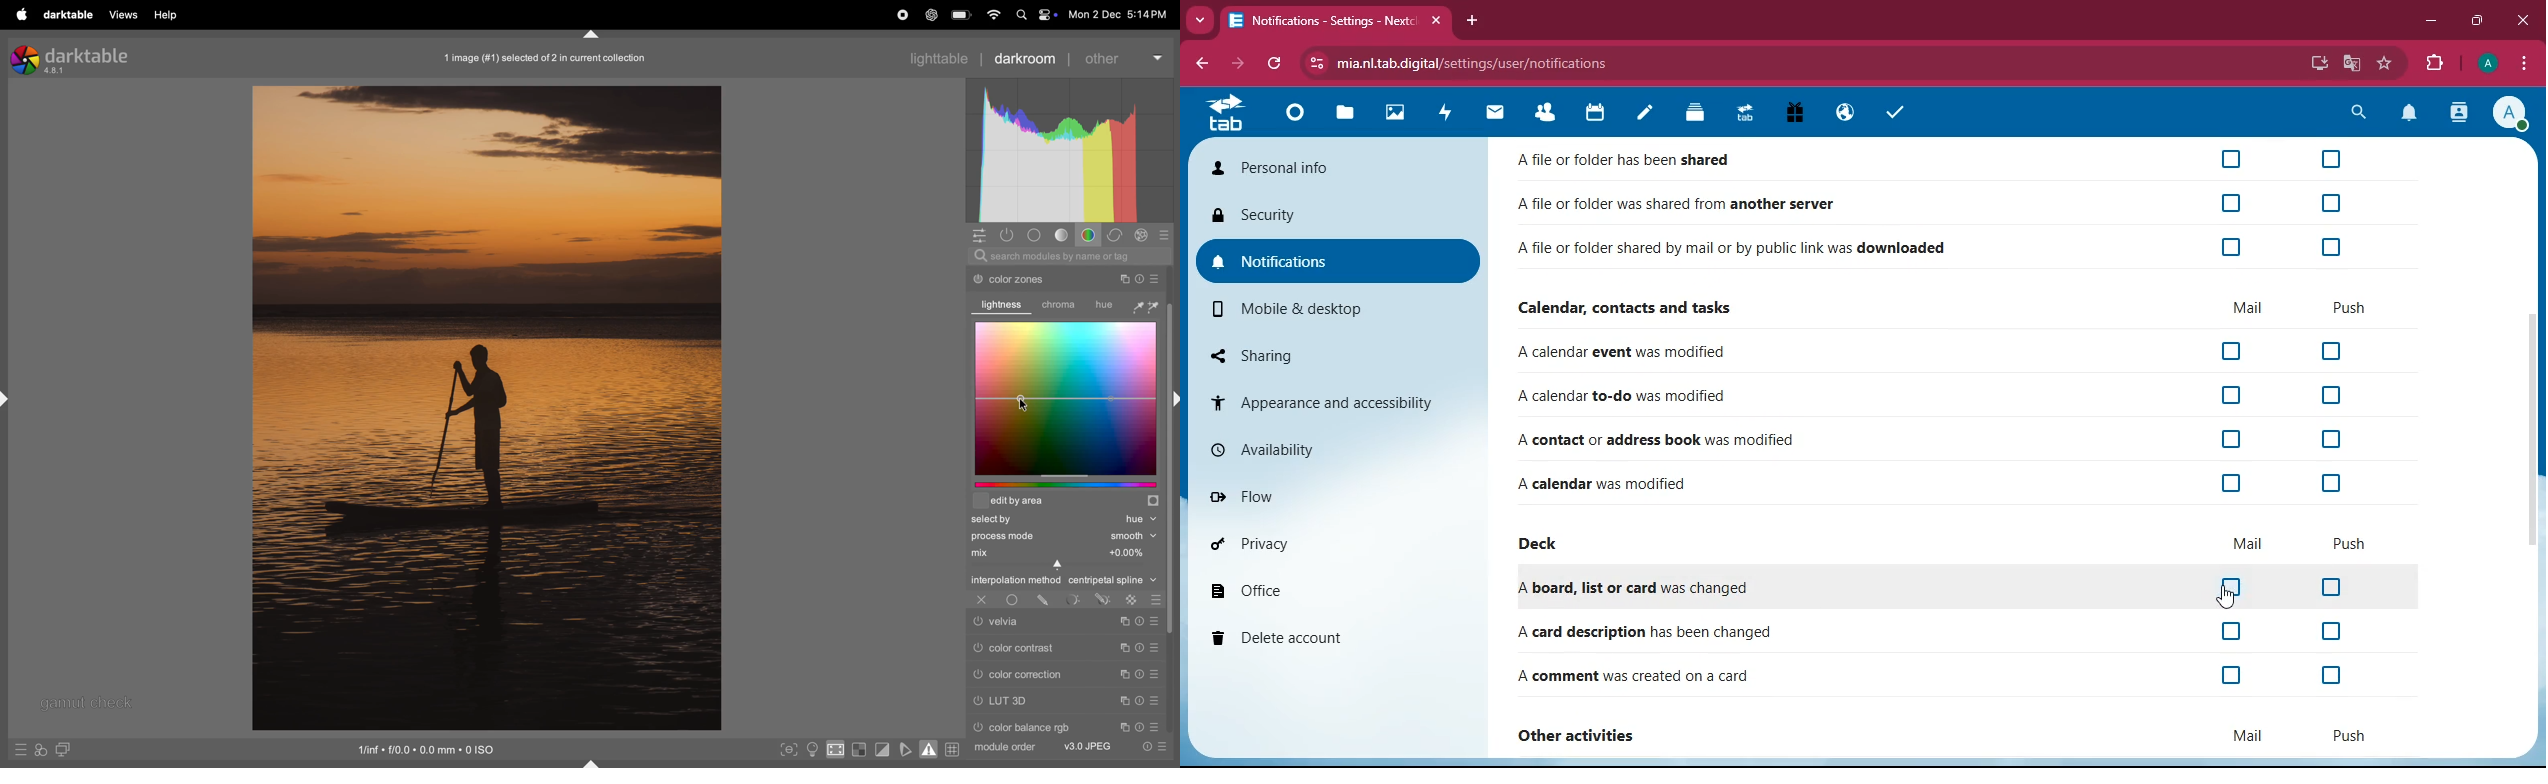 The image size is (2548, 784). What do you see at coordinates (1070, 256) in the screenshot?
I see `search modules by name or tag` at bounding box center [1070, 256].